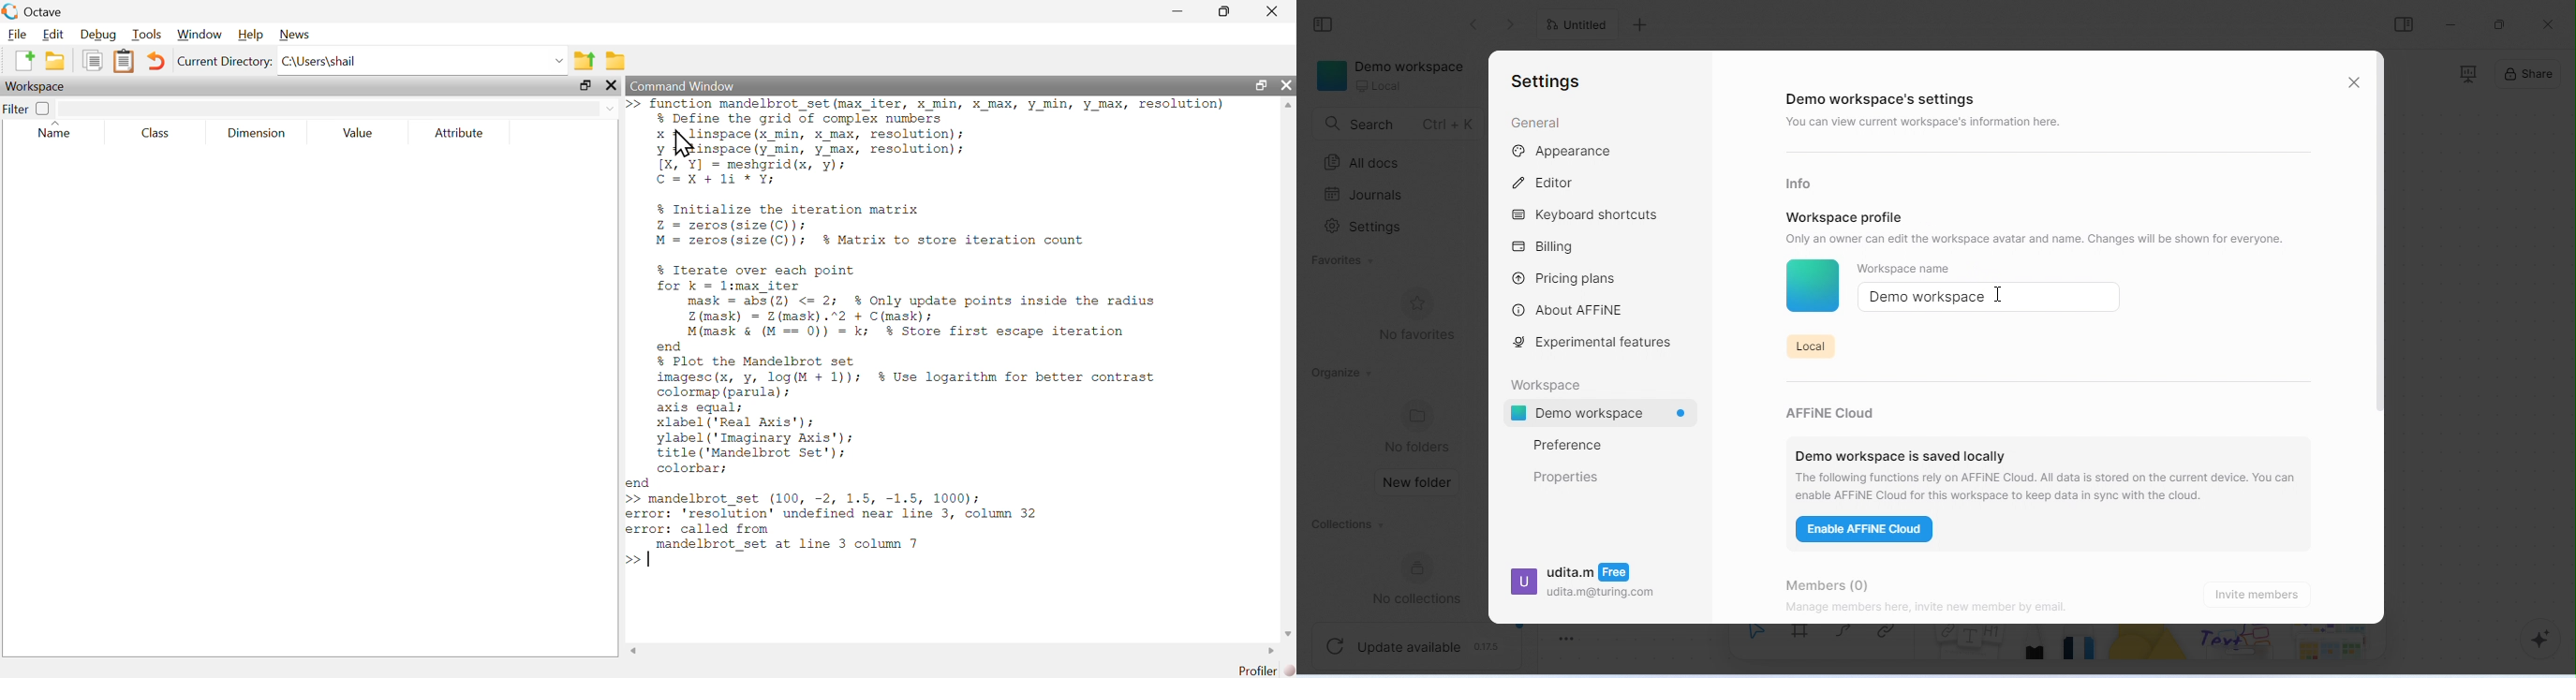 Image resolution: width=2576 pixels, height=700 pixels. Describe the element at coordinates (1970, 651) in the screenshot. I see `notes` at that location.